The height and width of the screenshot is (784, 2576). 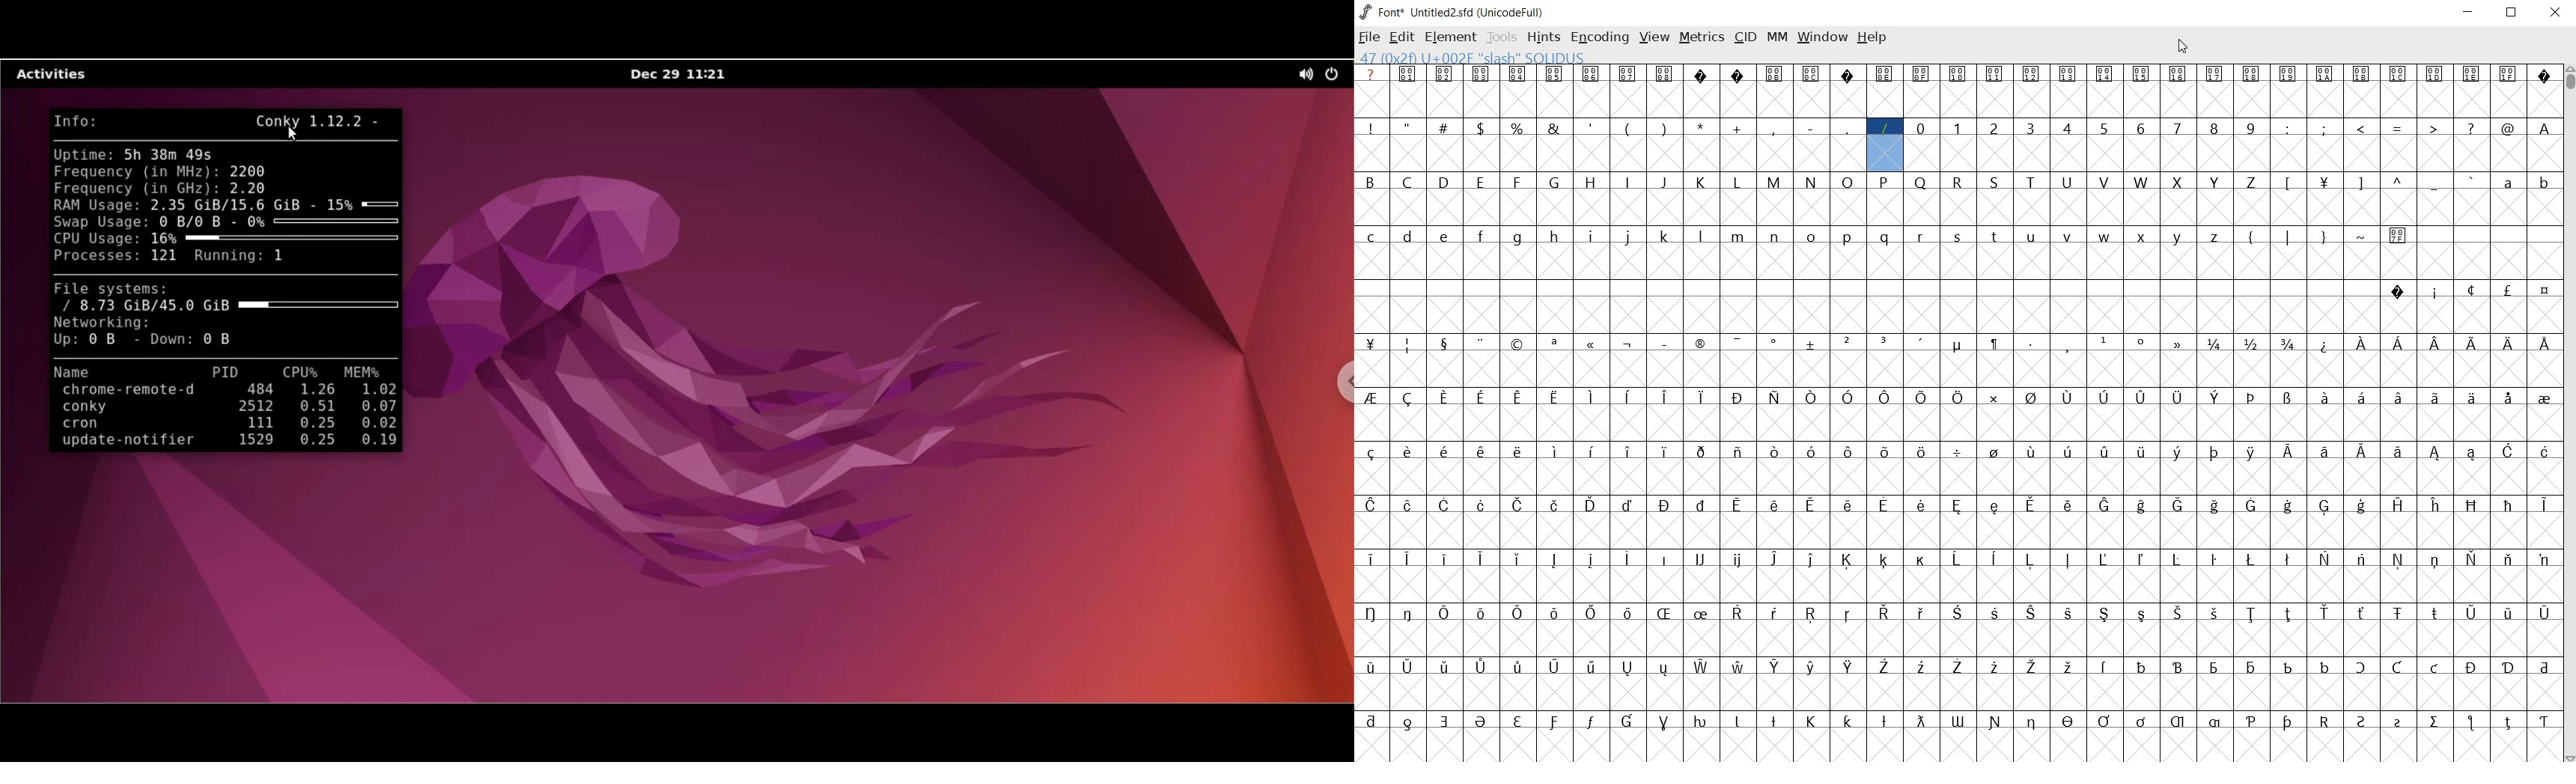 I want to click on glyph, so click(x=1553, y=344).